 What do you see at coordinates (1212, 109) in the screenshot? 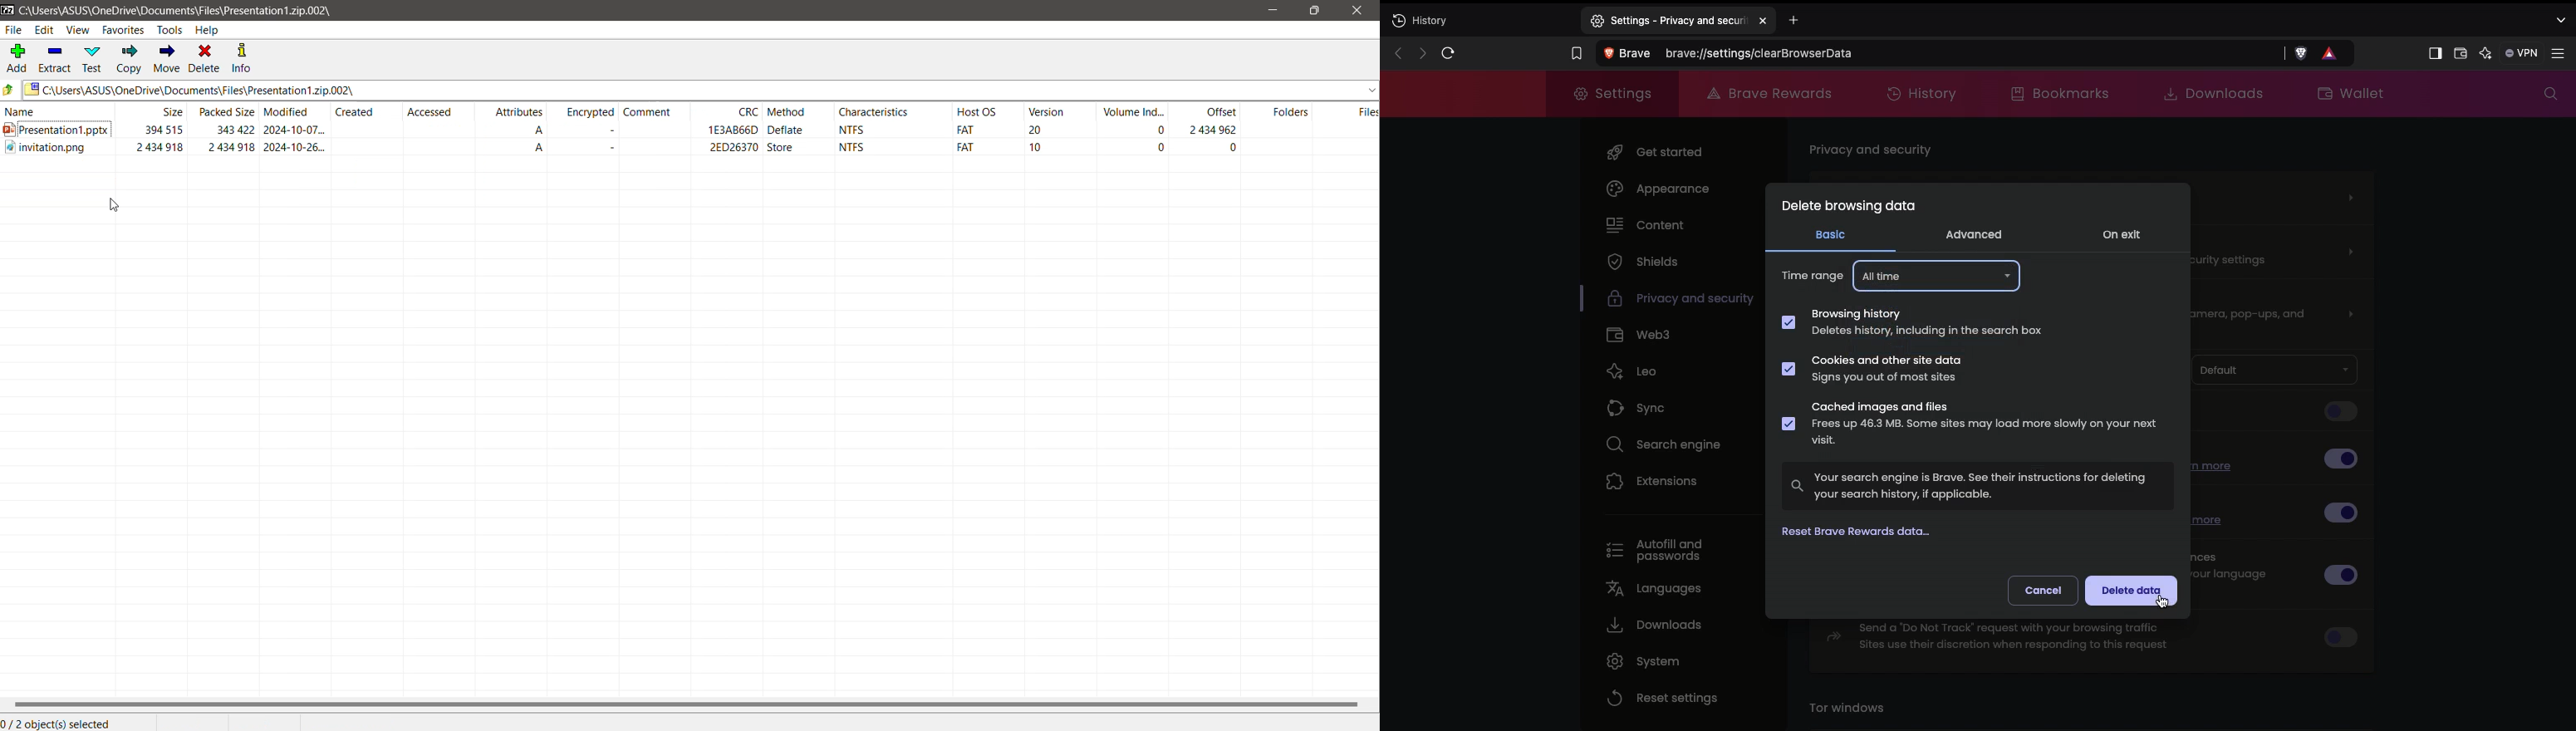
I see `Offset` at bounding box center [1212, 109].